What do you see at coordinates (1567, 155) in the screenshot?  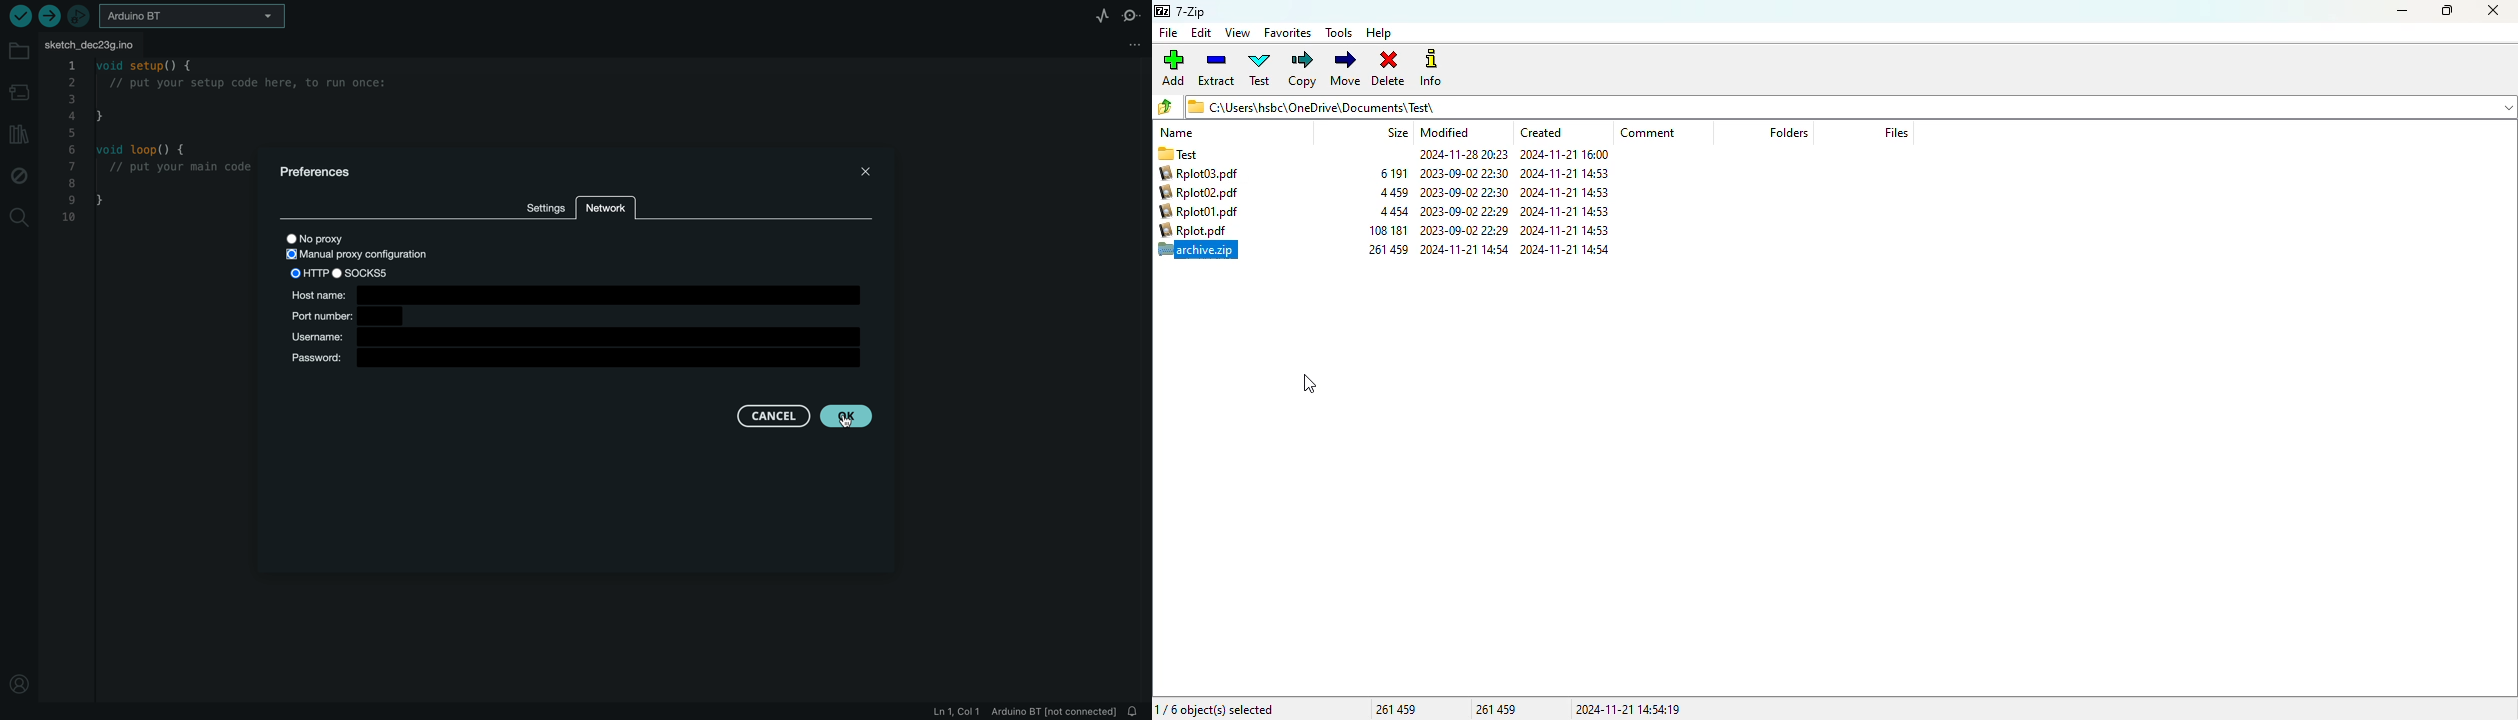 I see `2024-11-21 16:00` at bounding box center [1567, 155].